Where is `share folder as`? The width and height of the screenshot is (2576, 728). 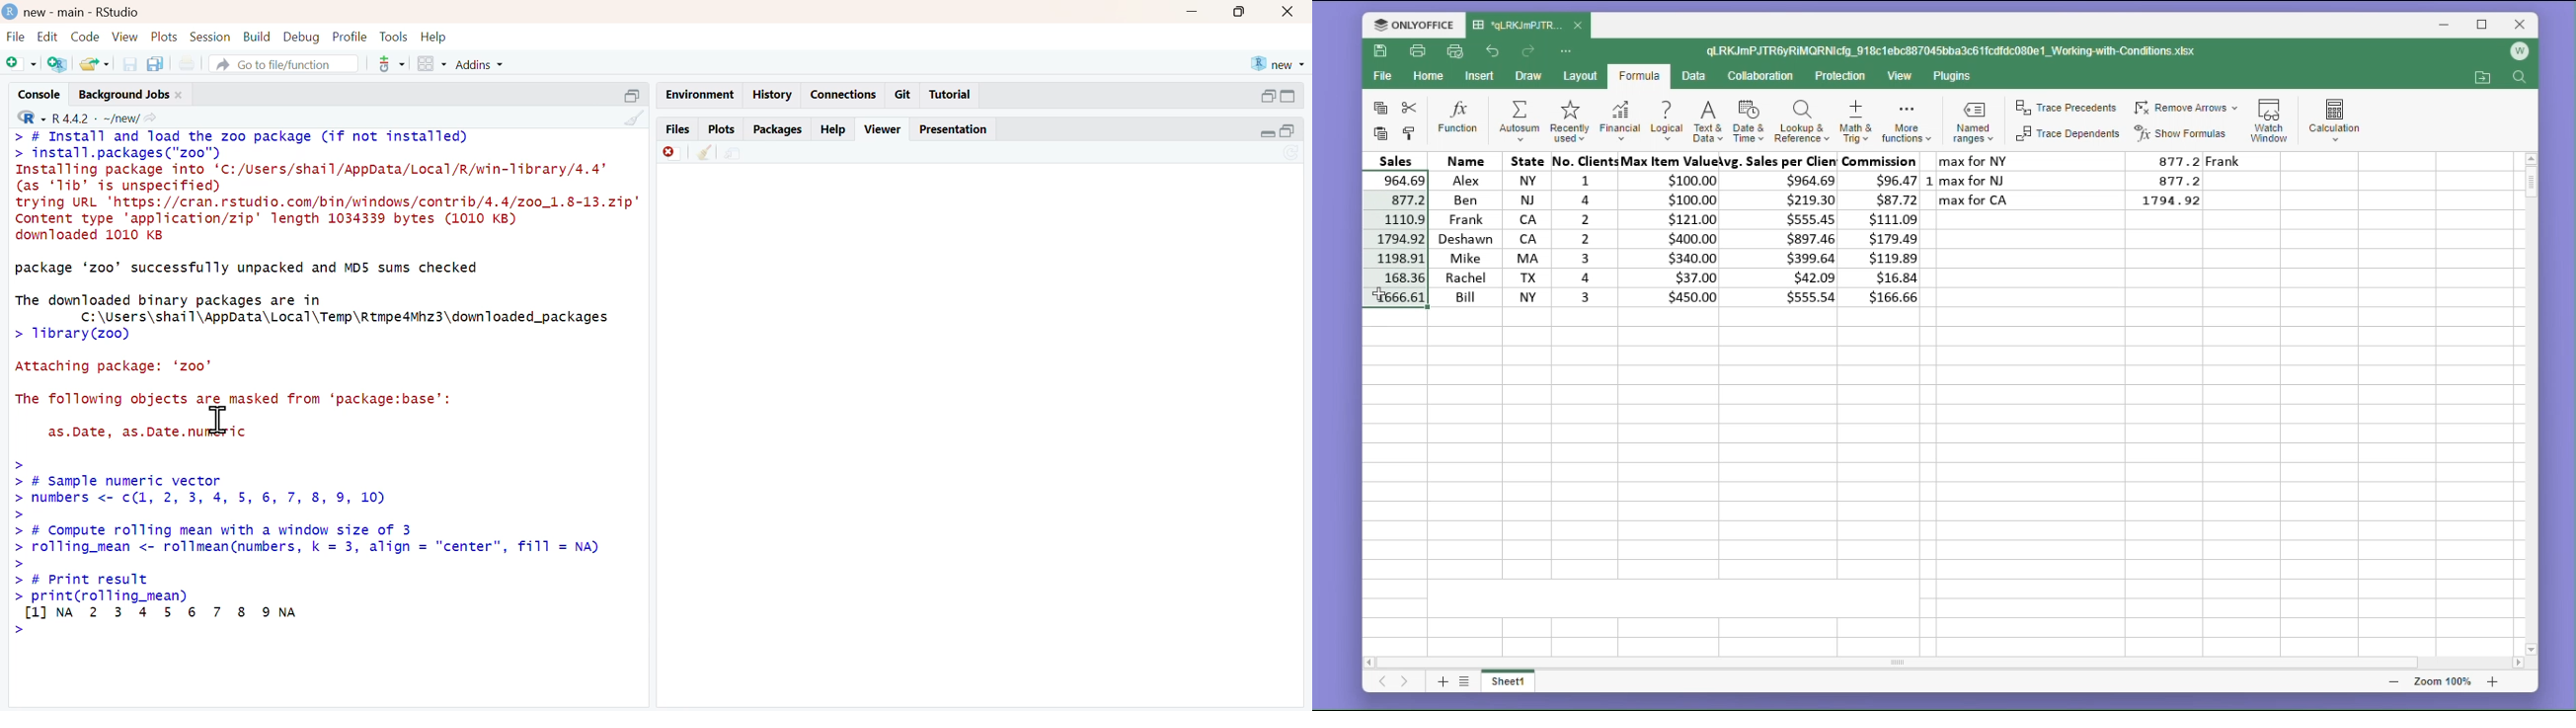 share folder as is located at coordinates (96, 64).